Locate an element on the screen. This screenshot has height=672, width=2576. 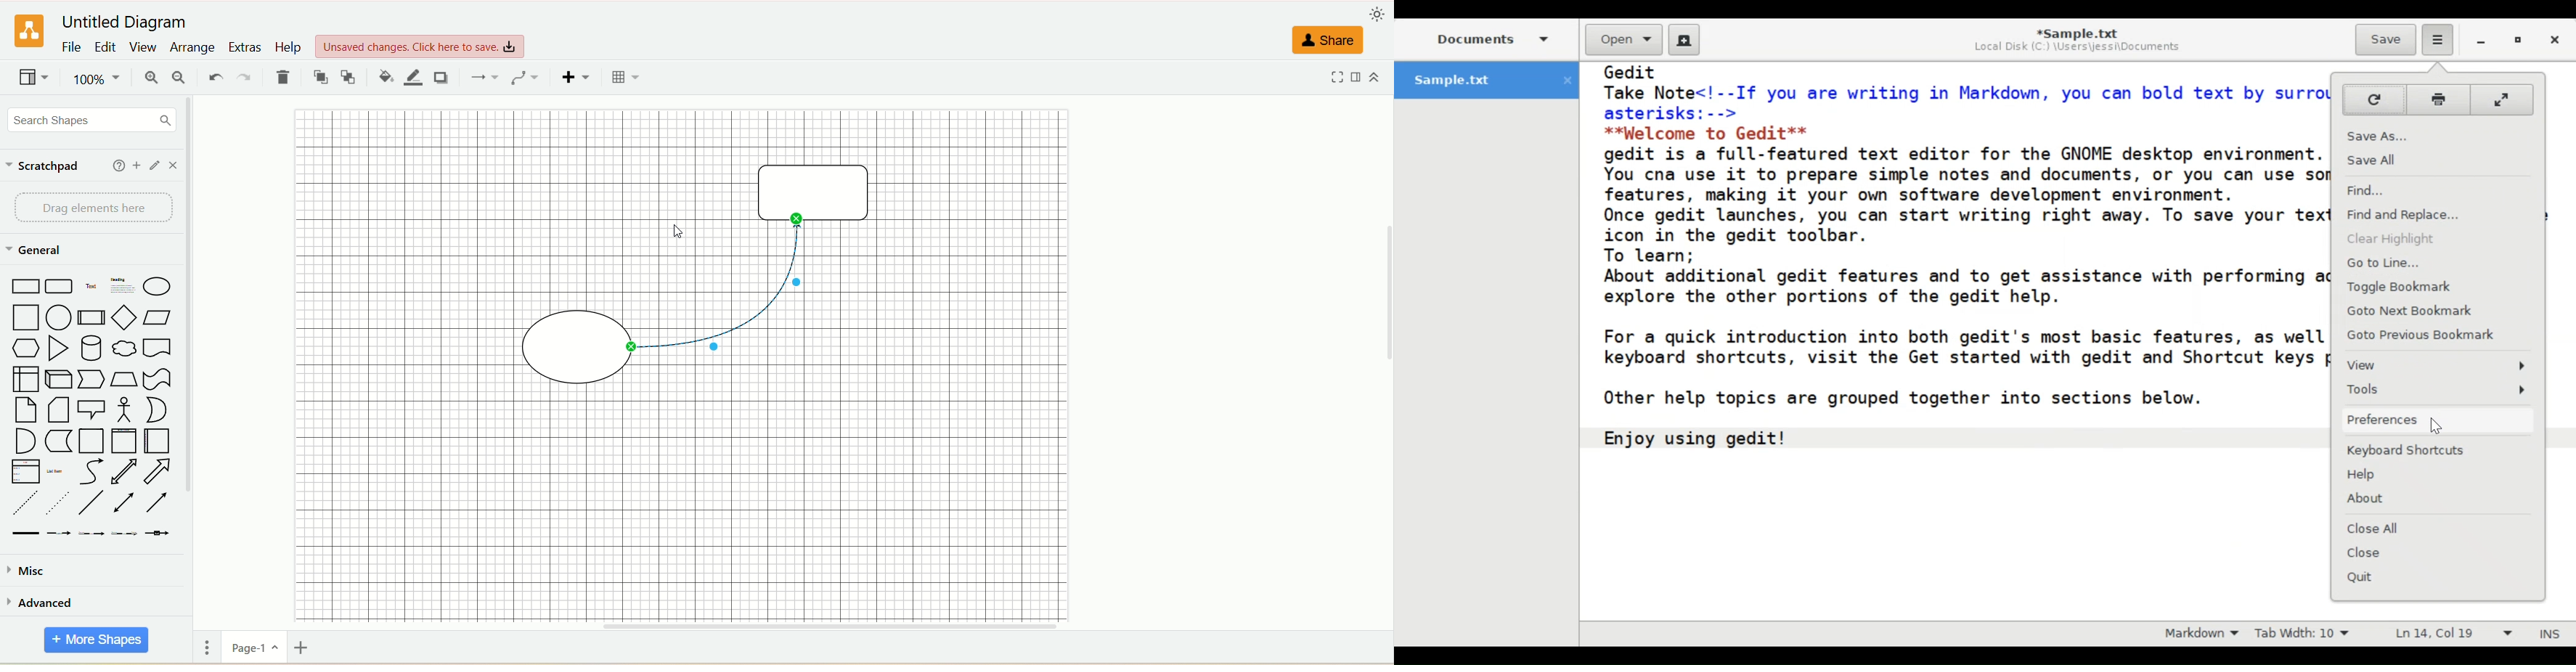
to front is located at coordinates (319, 77).